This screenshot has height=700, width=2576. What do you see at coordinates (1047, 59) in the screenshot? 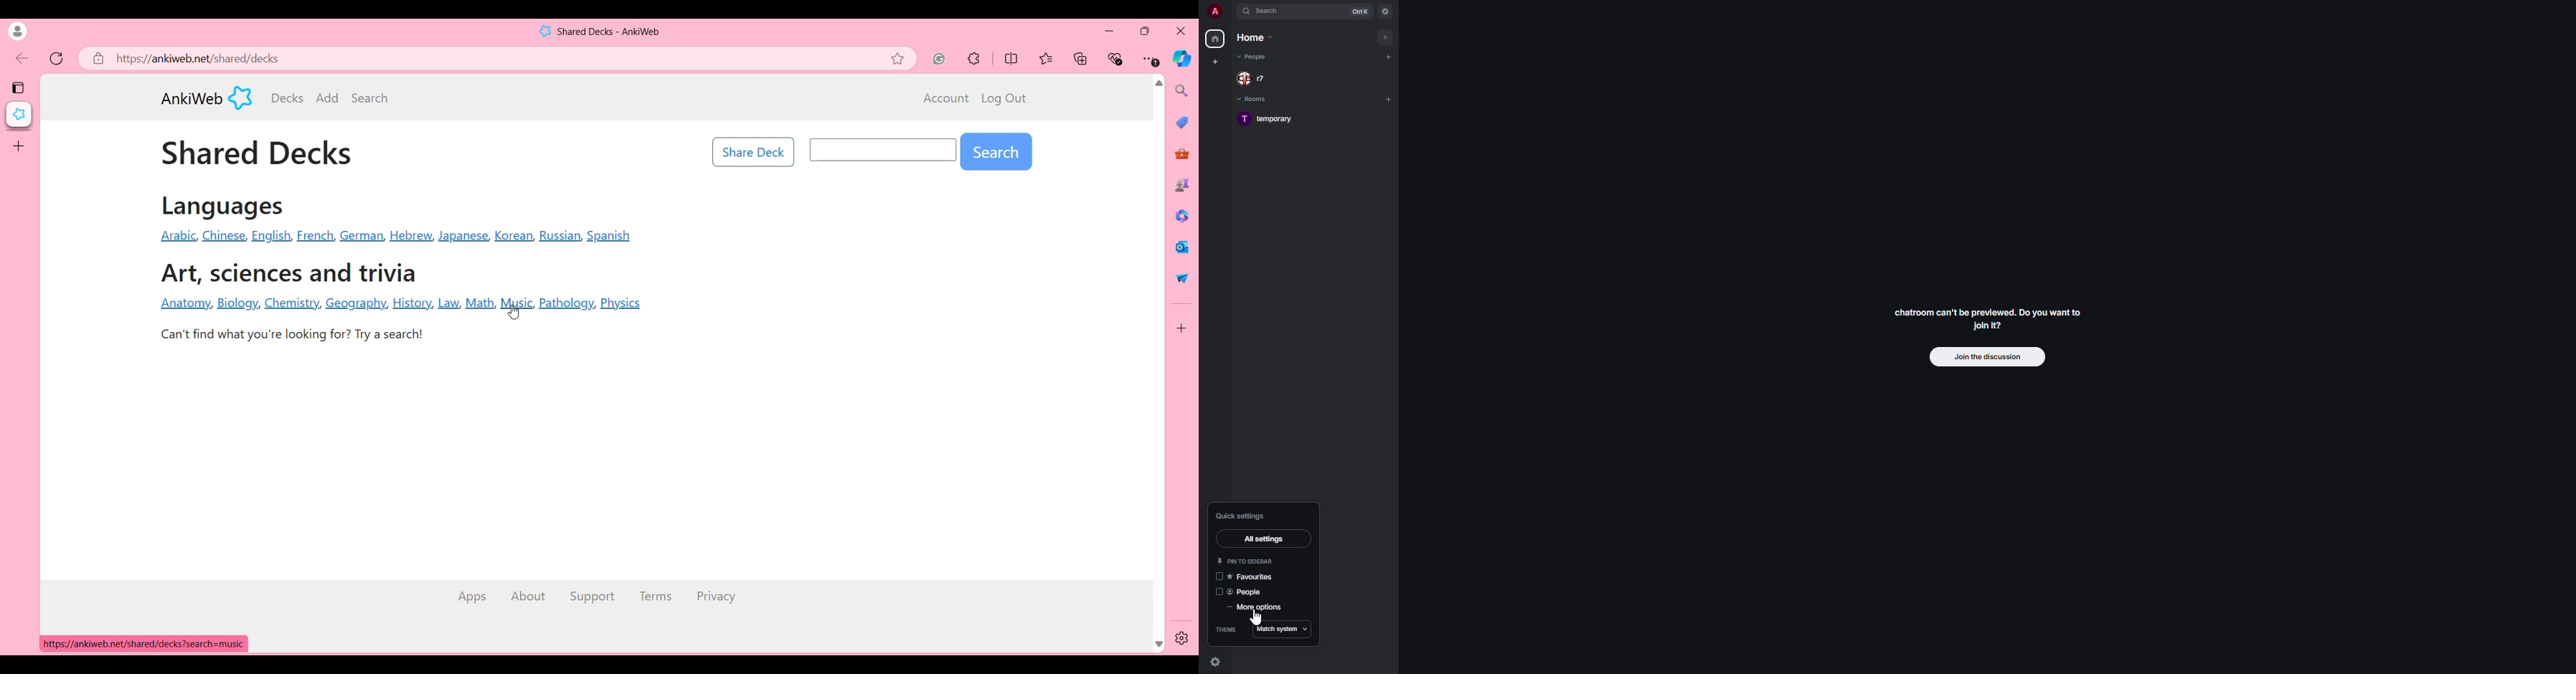
I see `Favorites` at bounding box center [1047, 59].